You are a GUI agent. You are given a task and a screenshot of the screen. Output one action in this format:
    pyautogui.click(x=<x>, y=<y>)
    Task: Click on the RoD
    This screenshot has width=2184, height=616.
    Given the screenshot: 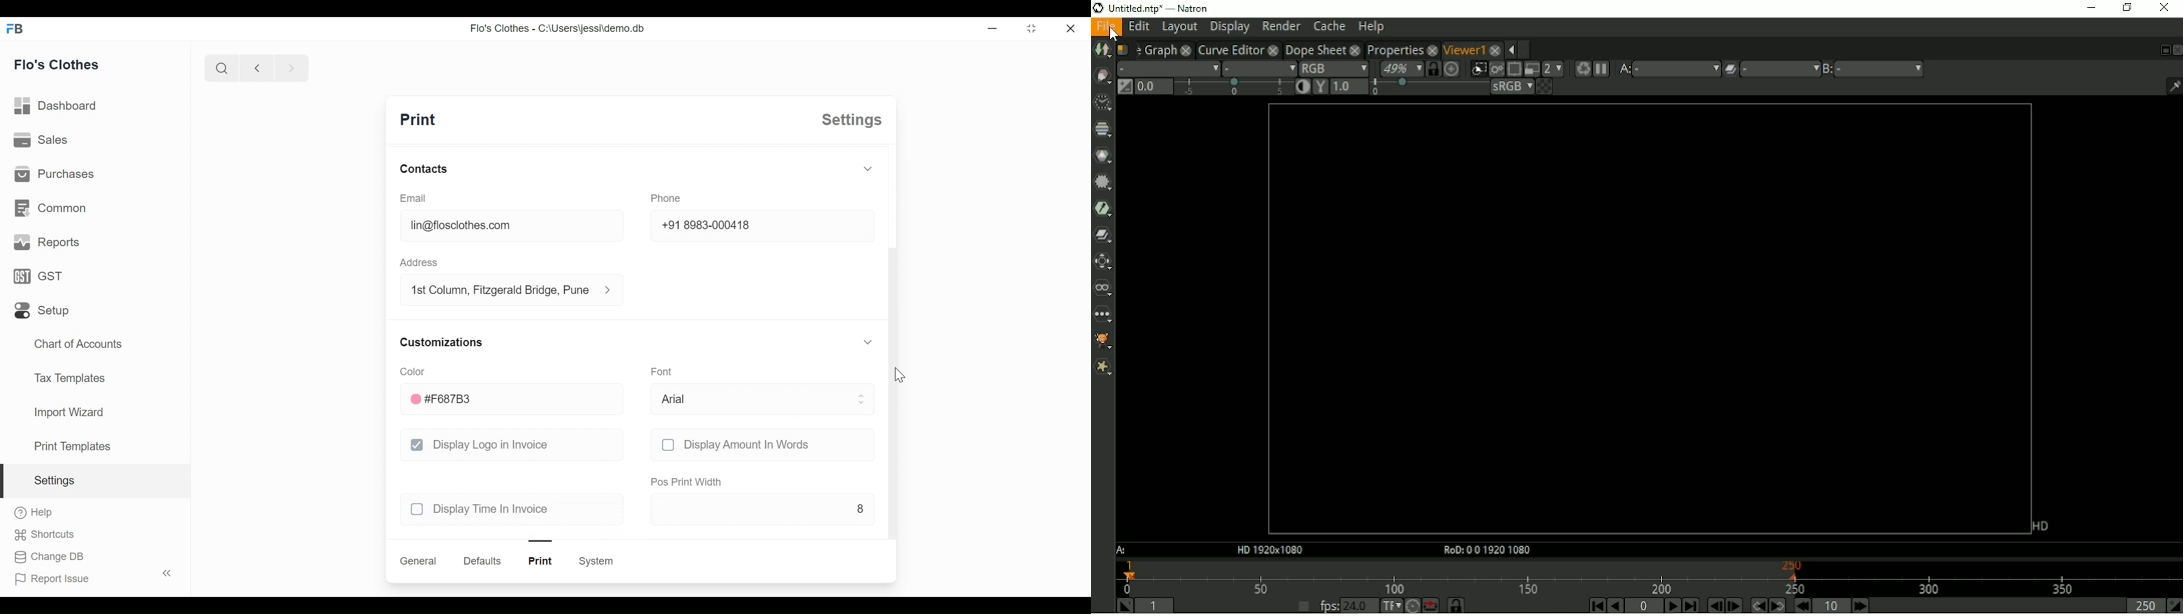 What is the action you would take?
    pyautogui.click(x=1484, y=551)
    